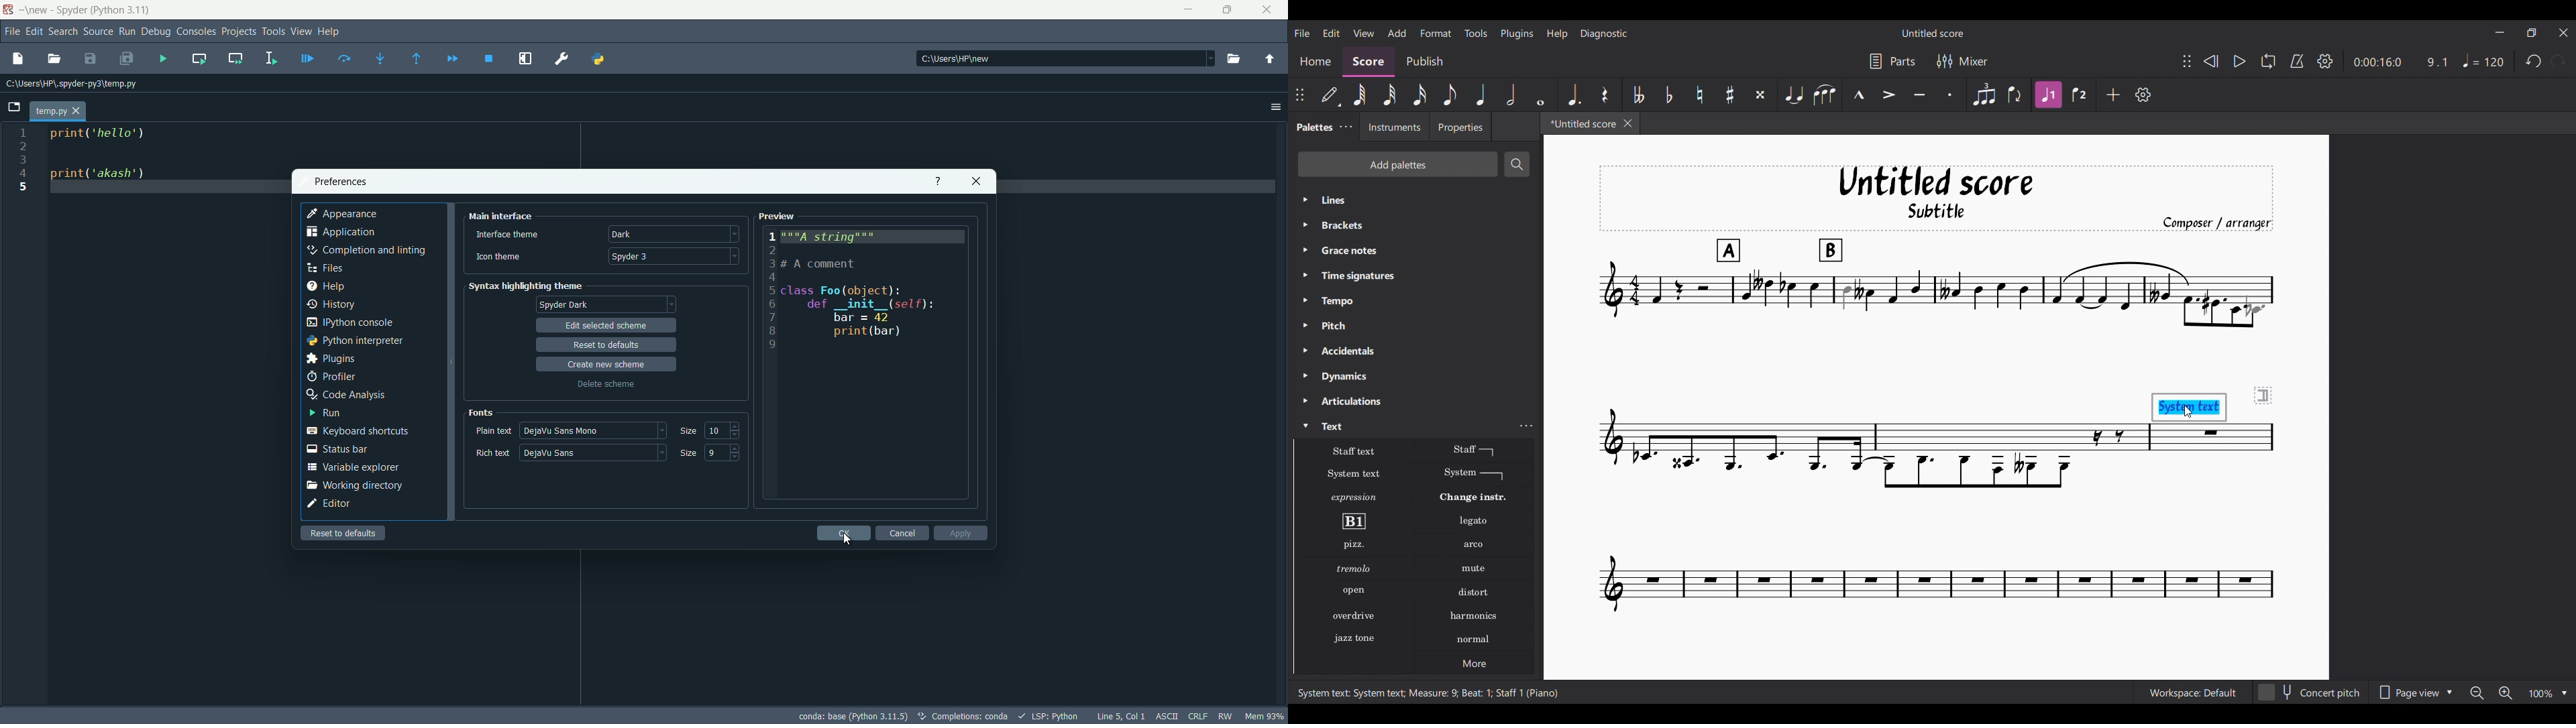 The width and height of the screenshot is (2576, 728). Describe the element at coordinates (199, 58) in the screenshot. I see `run current function` at that location.